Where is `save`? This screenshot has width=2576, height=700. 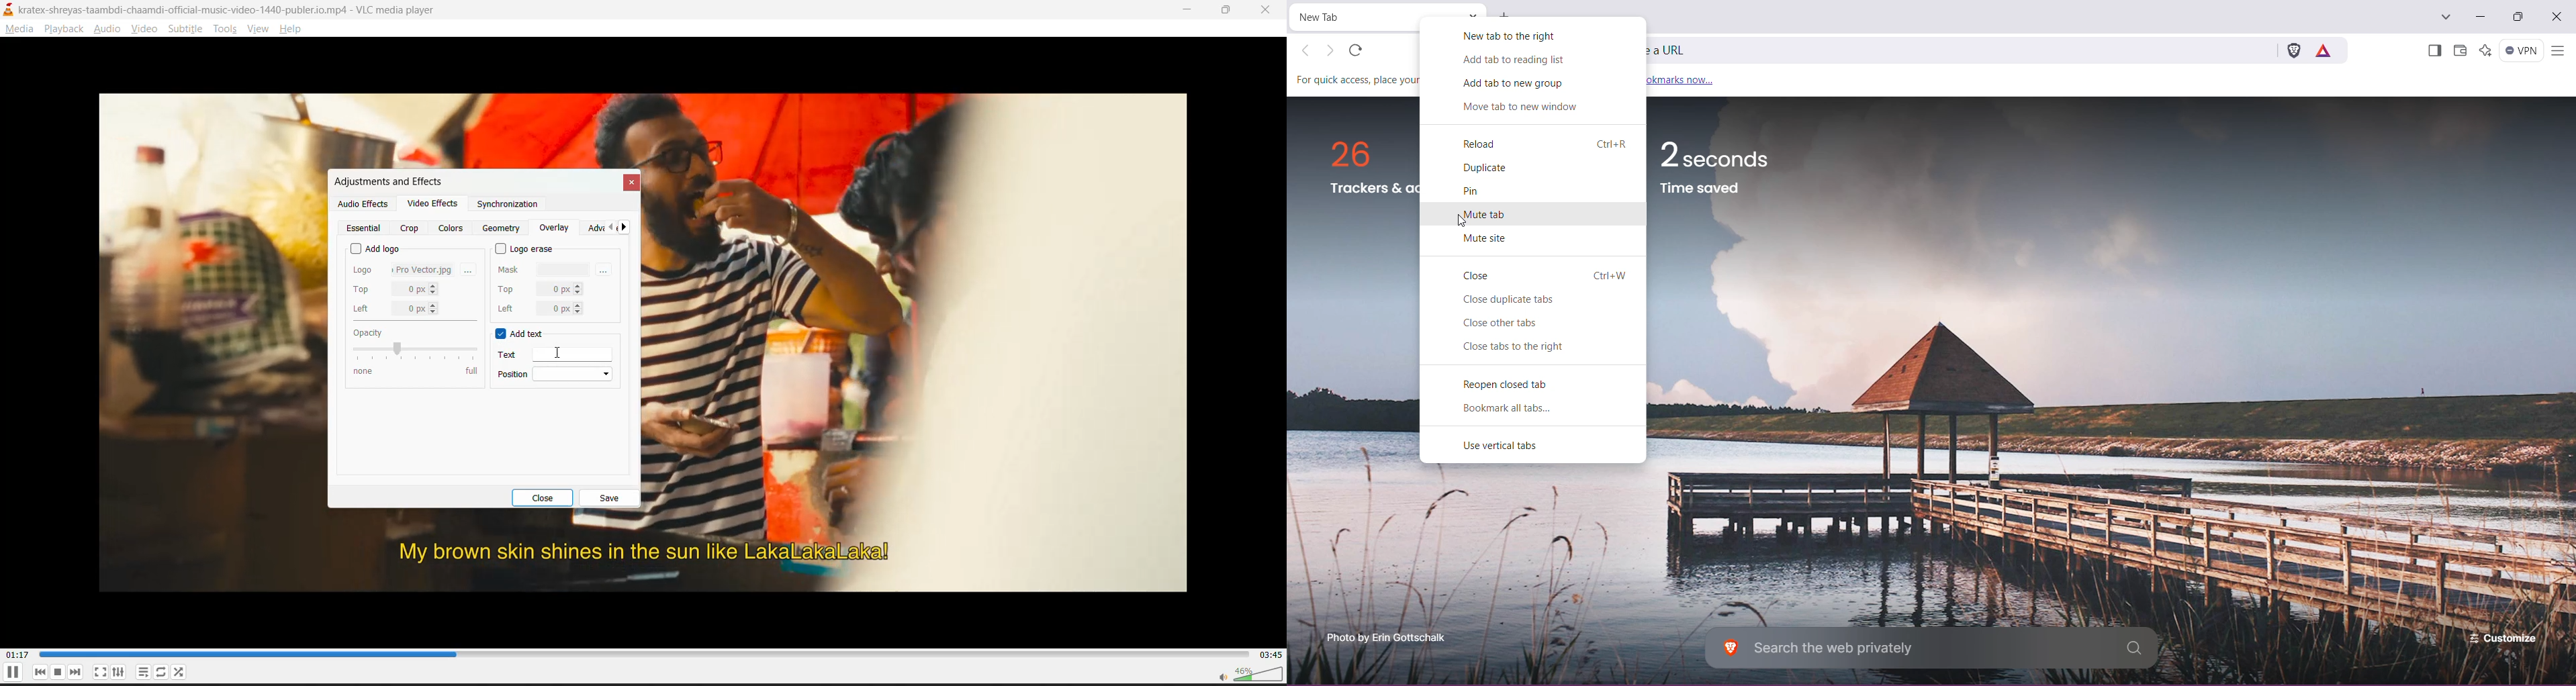
save is located at coordinates (609, 498).